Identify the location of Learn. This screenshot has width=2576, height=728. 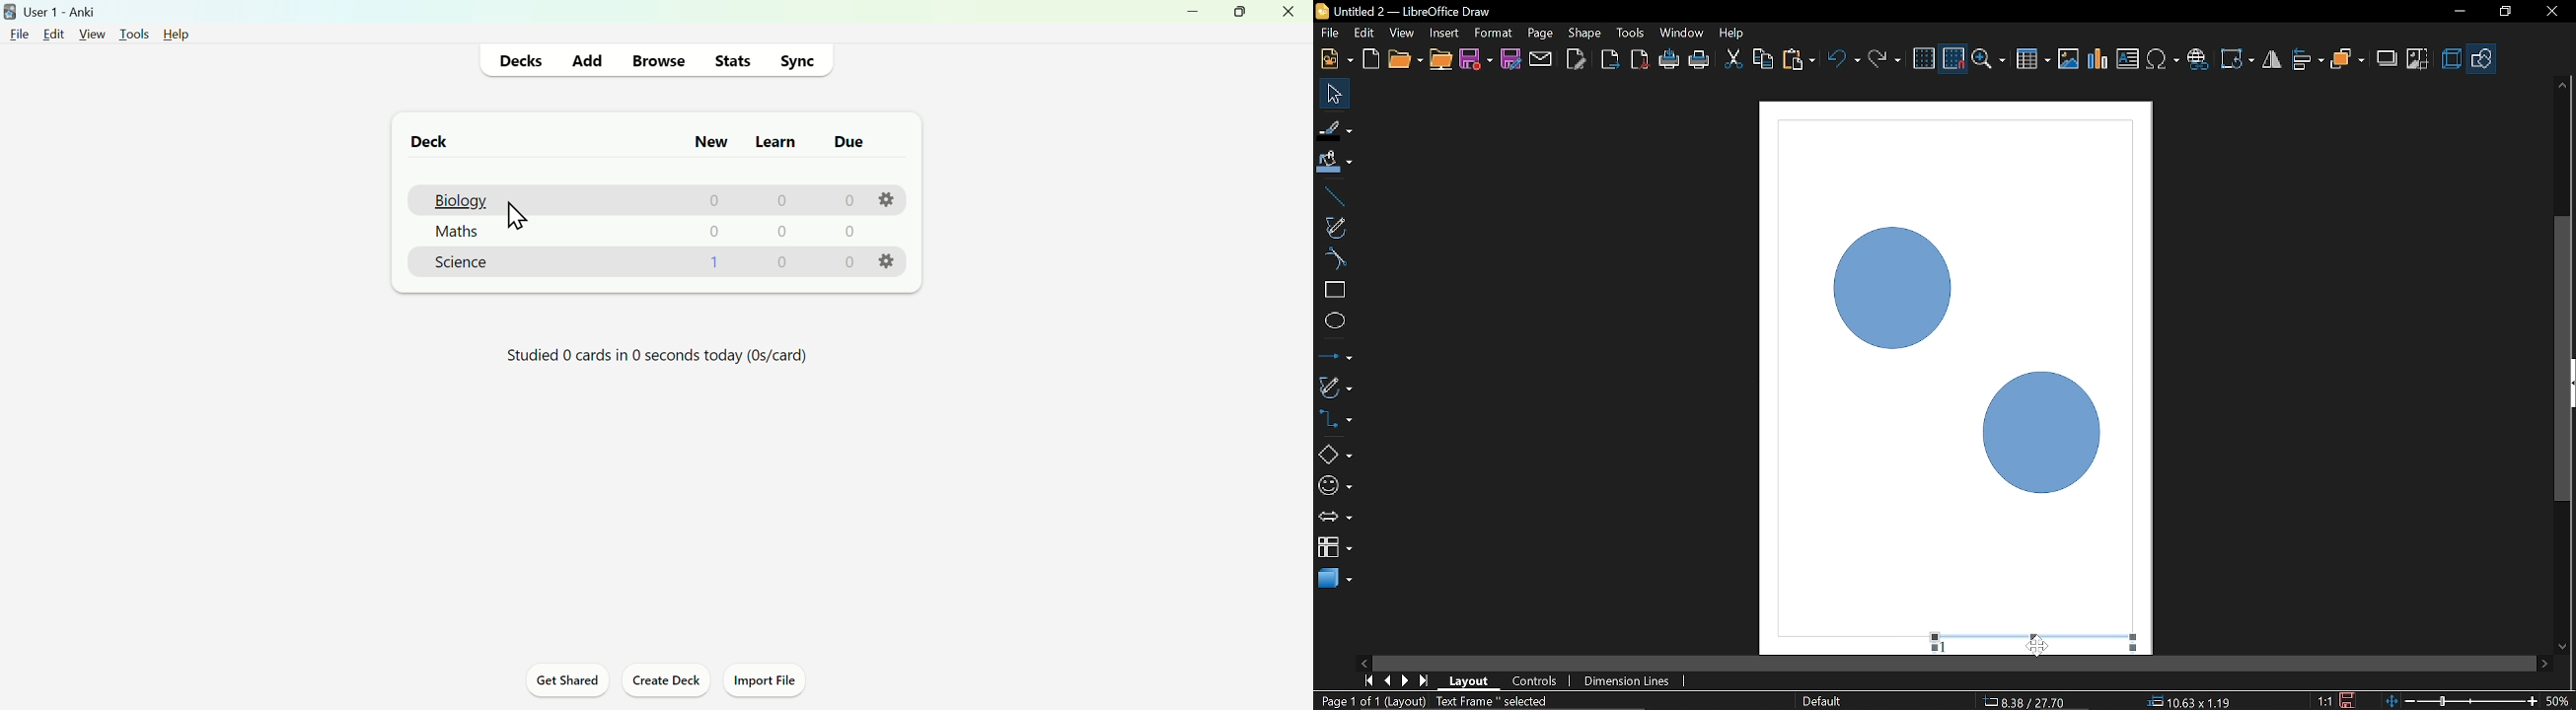
(777, 141).